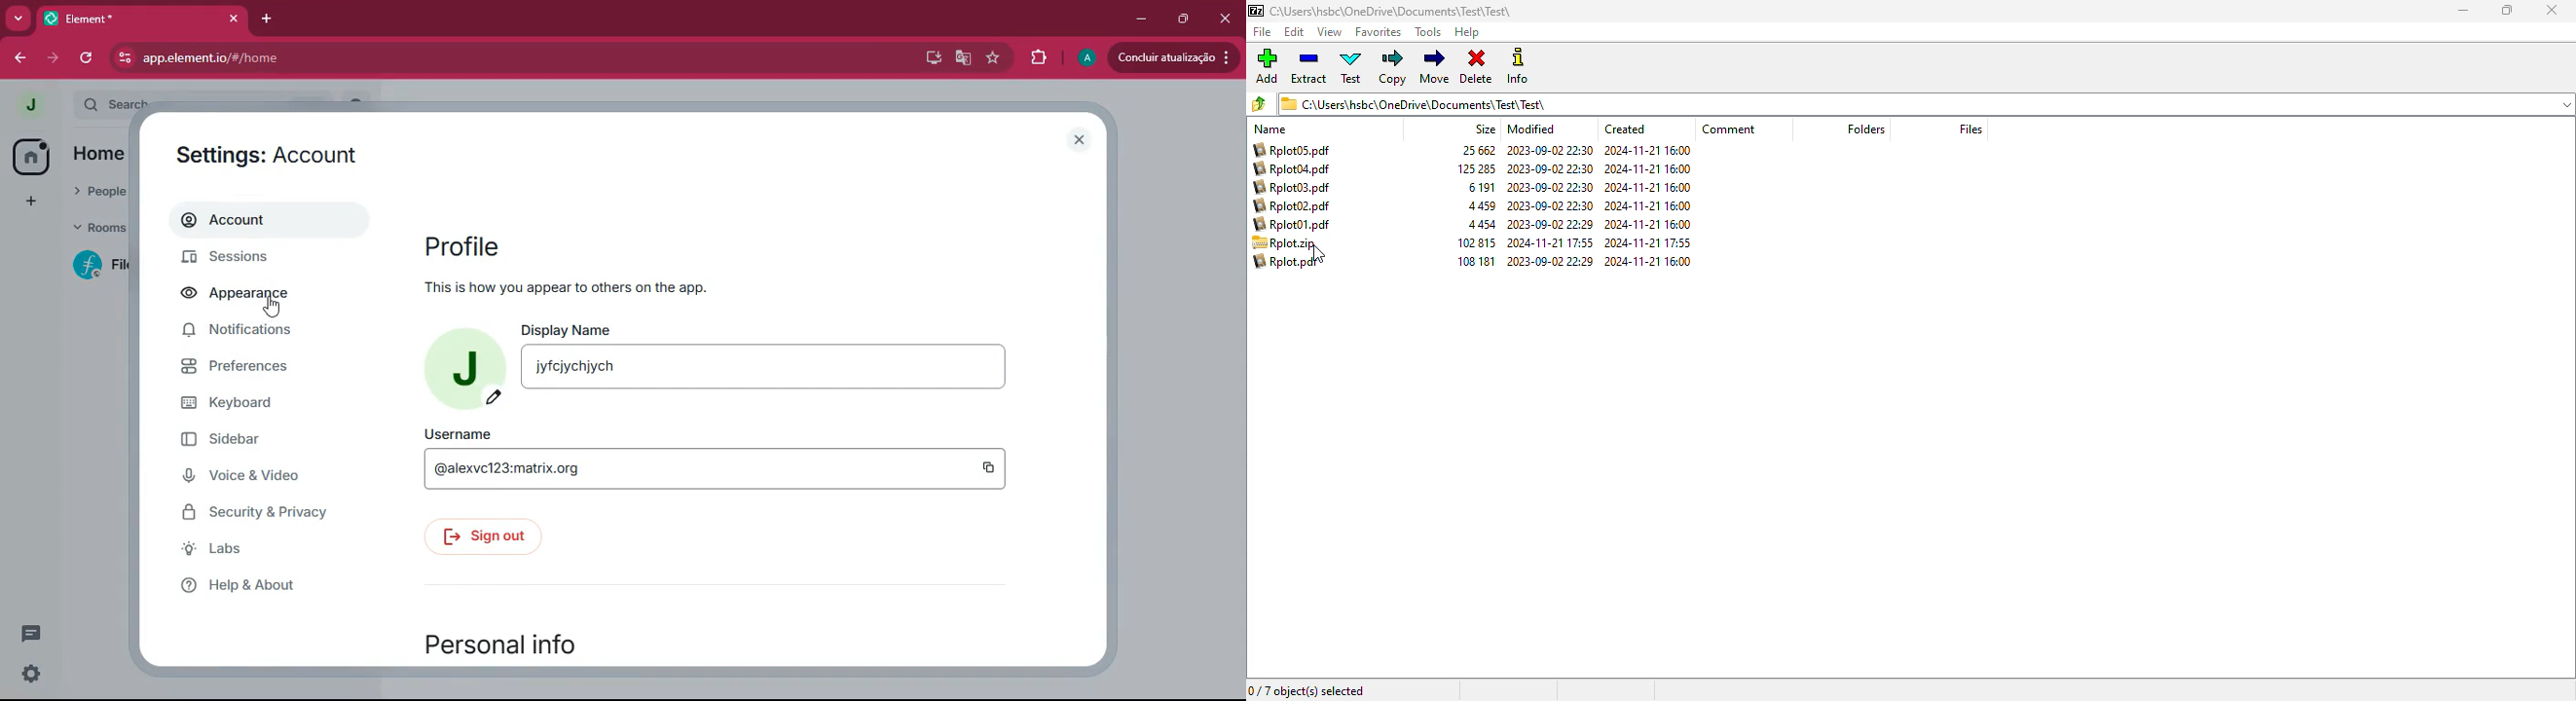 This screenshot has height=728, width=2576. Describe the element at coordinates (1271, 129) in the screenshot. I see `name` at that location.